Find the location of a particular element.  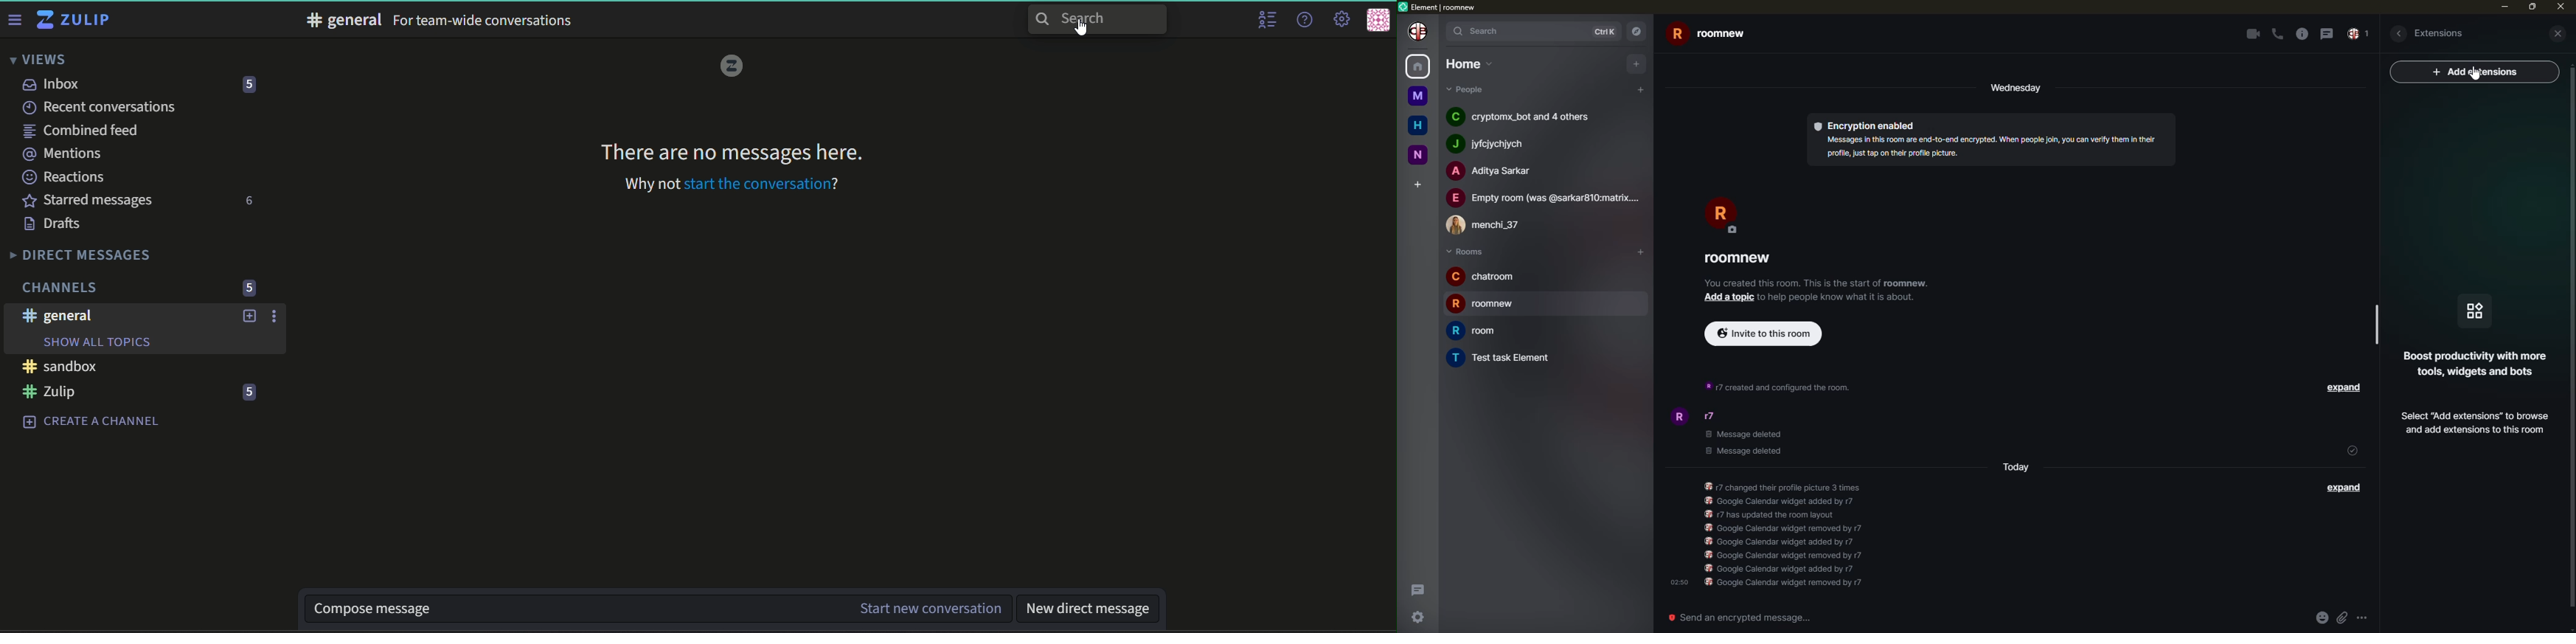

info is located at coordinates (1788, 535).